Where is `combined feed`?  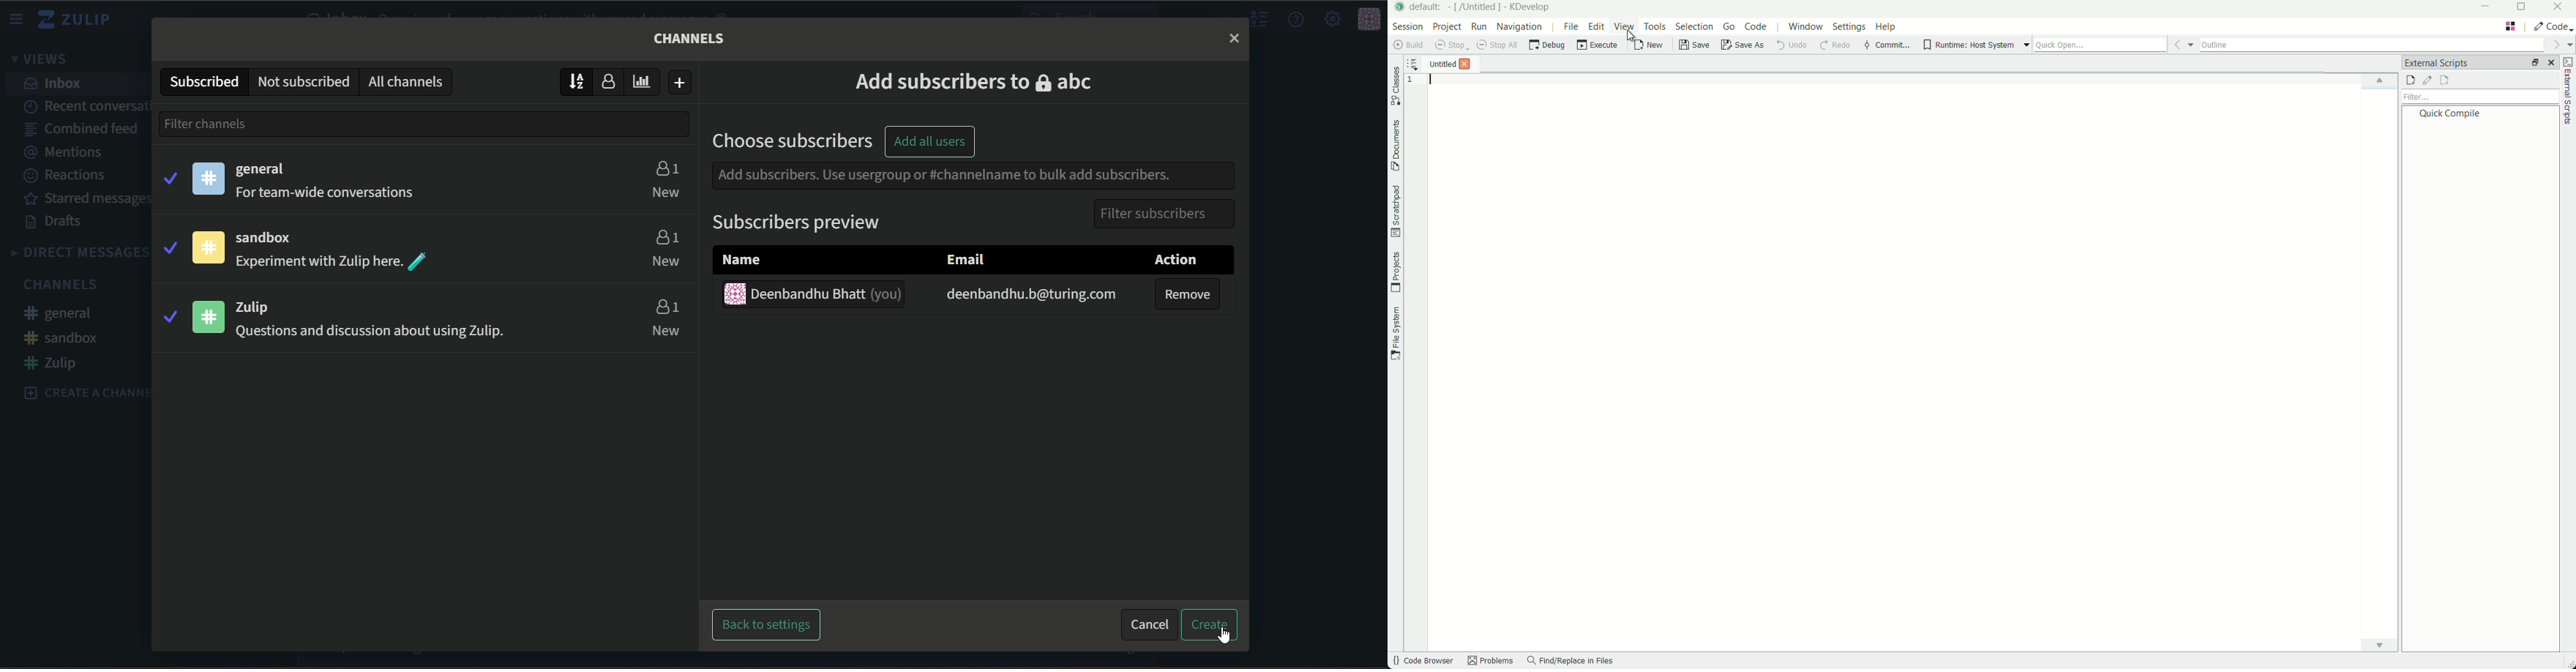 combined feed is located at coordinates (81, 130).